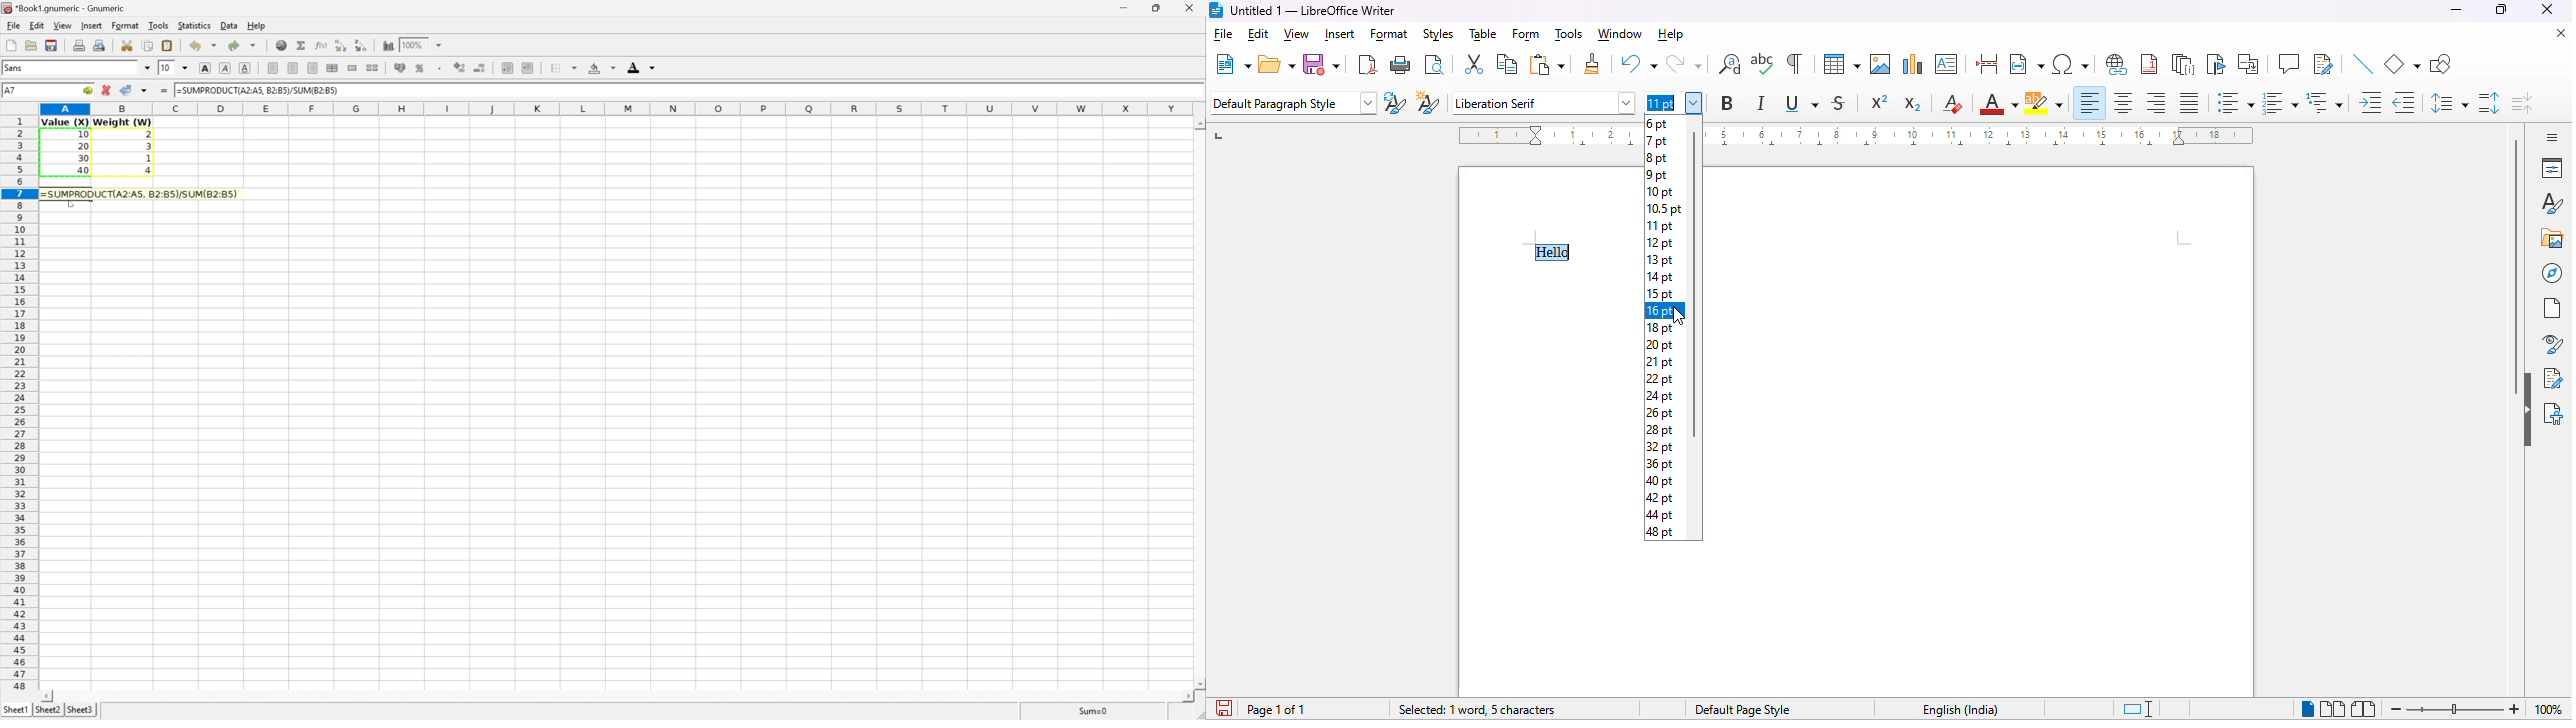 The width and height of the screenshot is (2576, 728). What do you see at coordinates (1638, 64) in the screenshot?
I see `undo` at bounding box center [1638, 64].